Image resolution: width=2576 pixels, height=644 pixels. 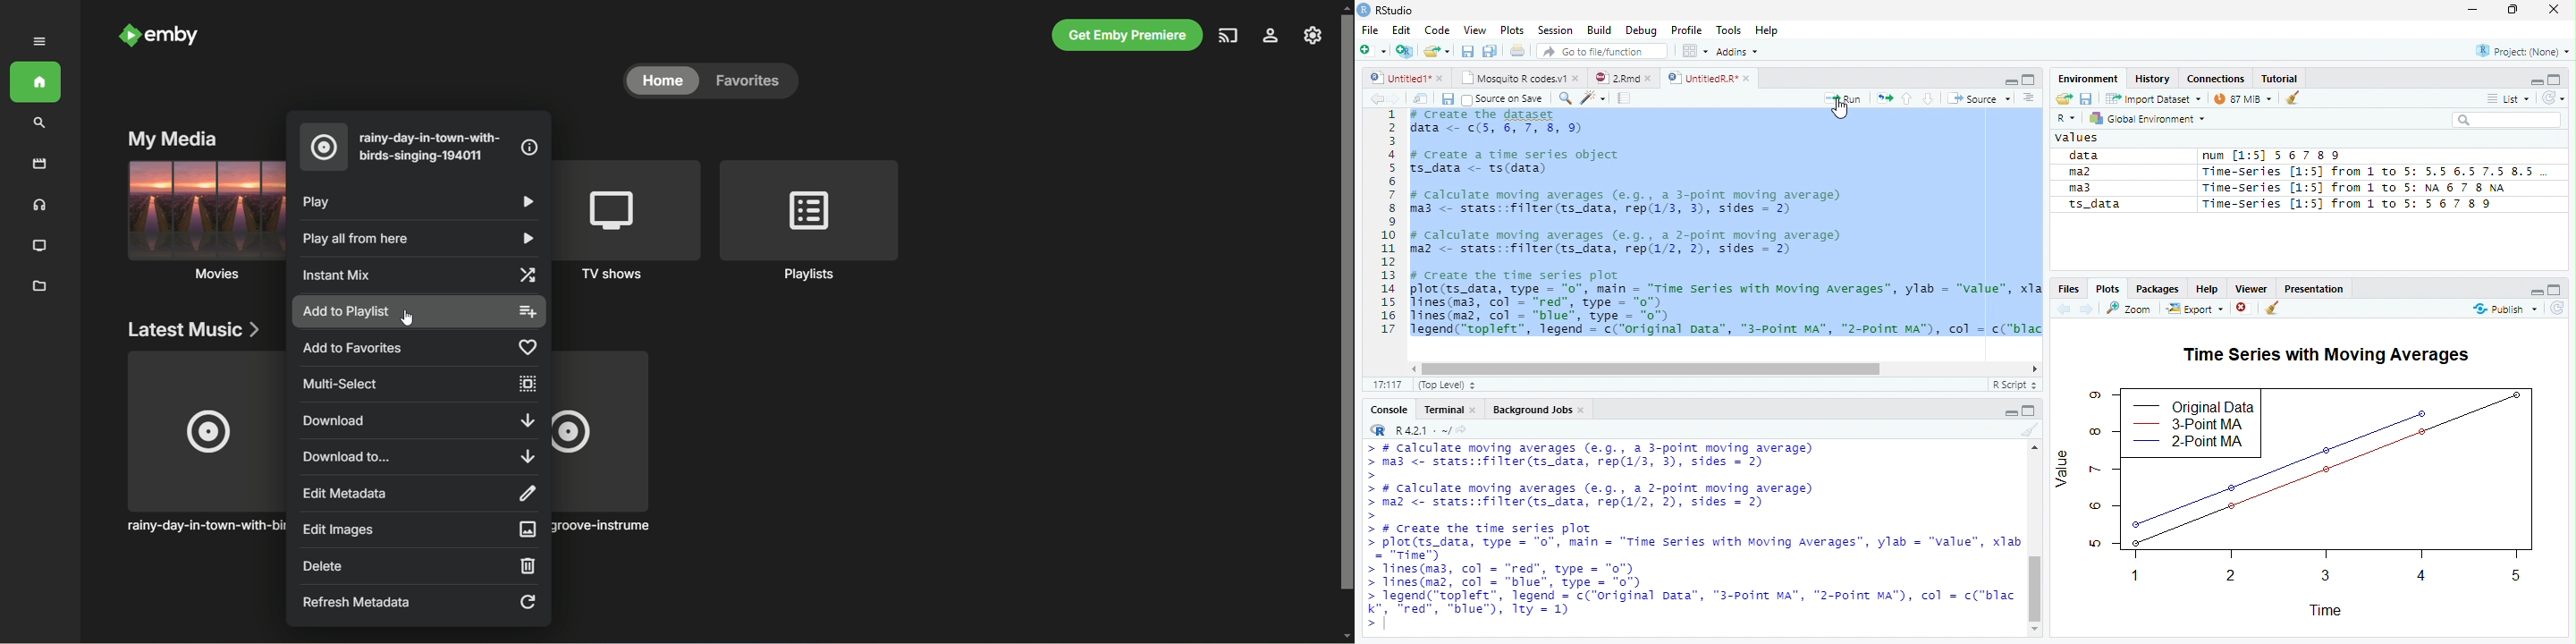 What do you see at coordinates (1651, 79) in the screenshot?
I see `close` at bounding box center [1651, 79].